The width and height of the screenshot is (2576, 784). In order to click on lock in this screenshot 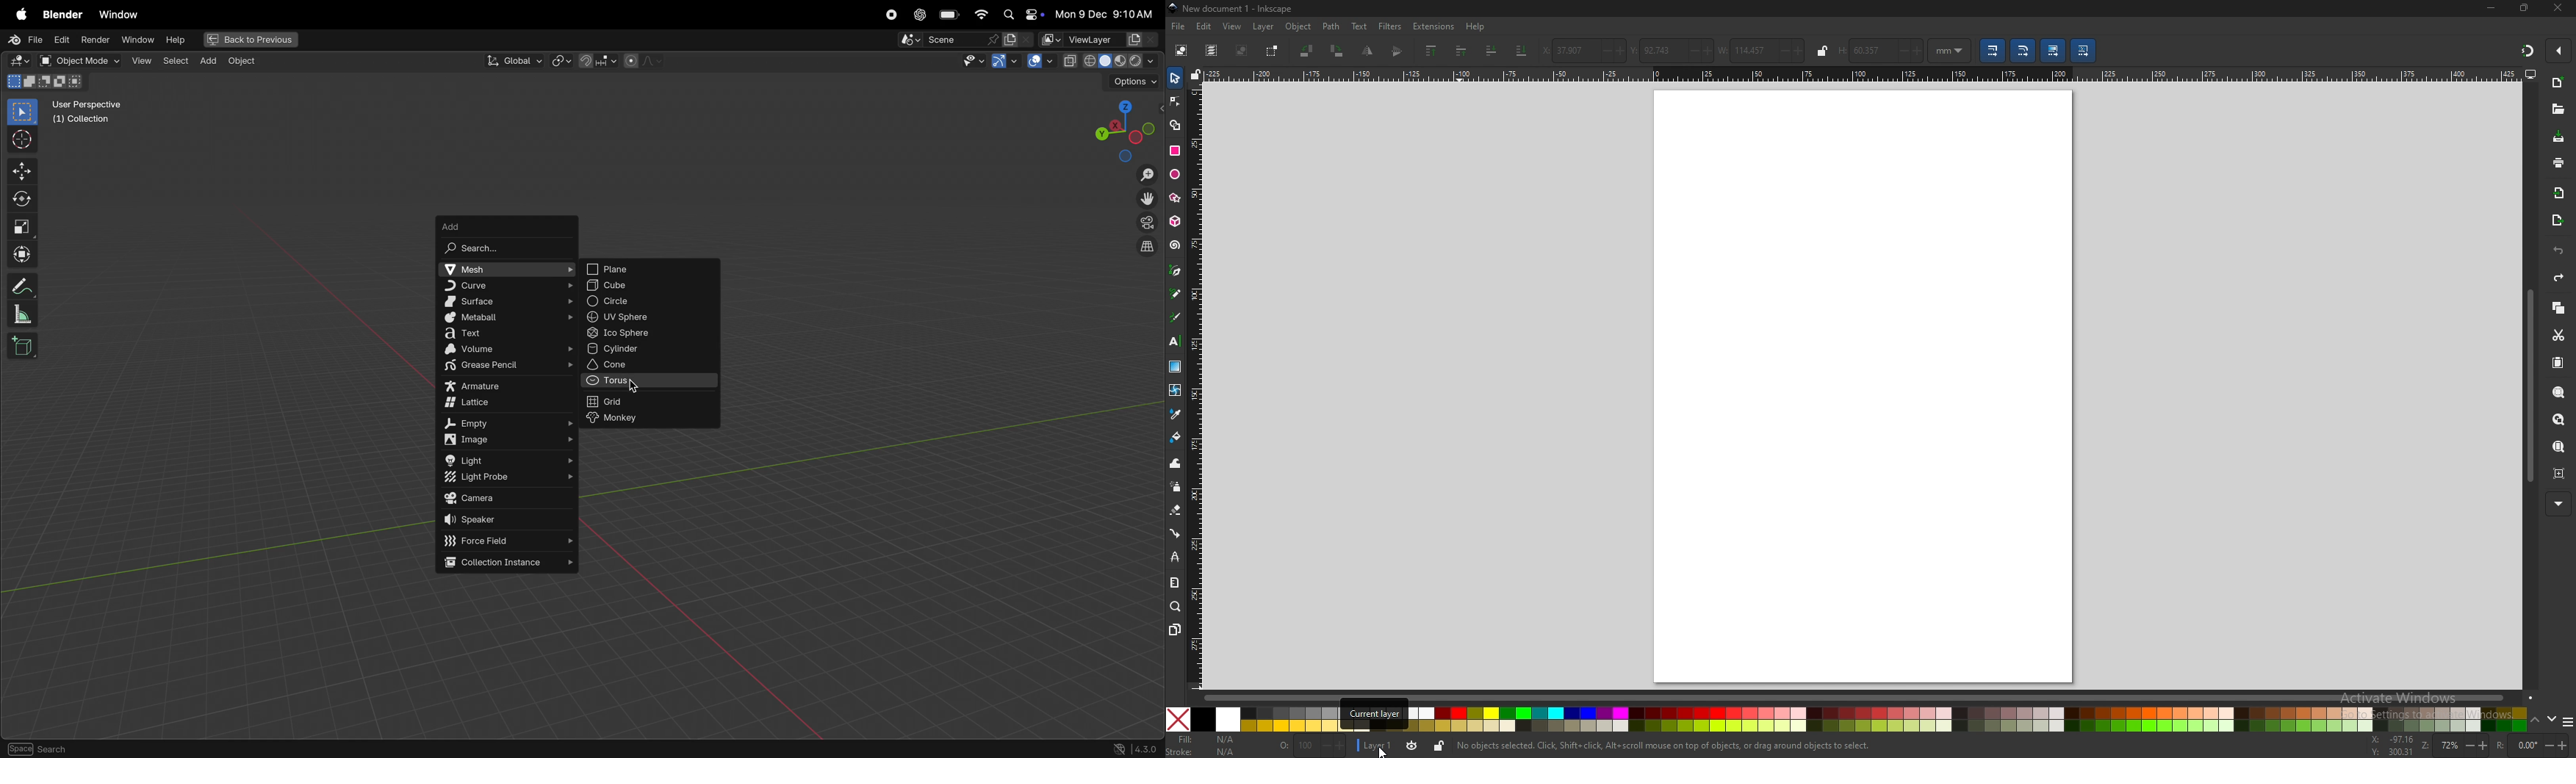, I will do `click(1439, 746)`.